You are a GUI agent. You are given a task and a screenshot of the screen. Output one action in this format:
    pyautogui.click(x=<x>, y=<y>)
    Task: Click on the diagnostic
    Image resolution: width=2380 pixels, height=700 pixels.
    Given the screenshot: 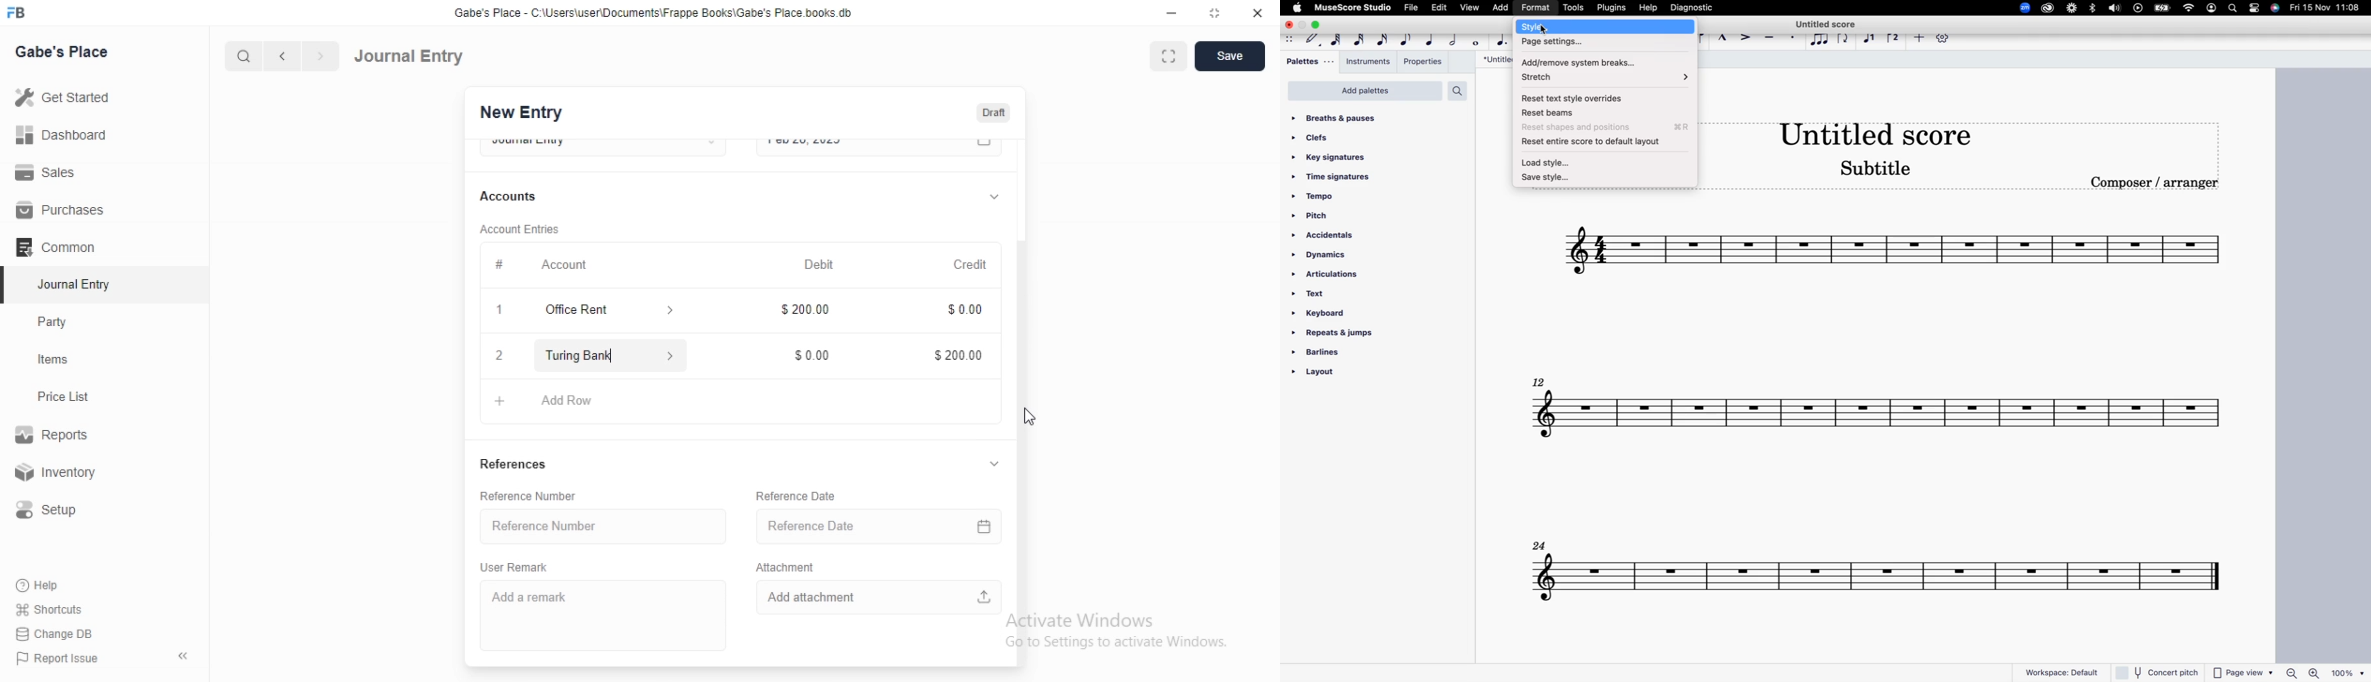 What is the action you would take?
    pyautogui.click(x=1692, y=8)
    